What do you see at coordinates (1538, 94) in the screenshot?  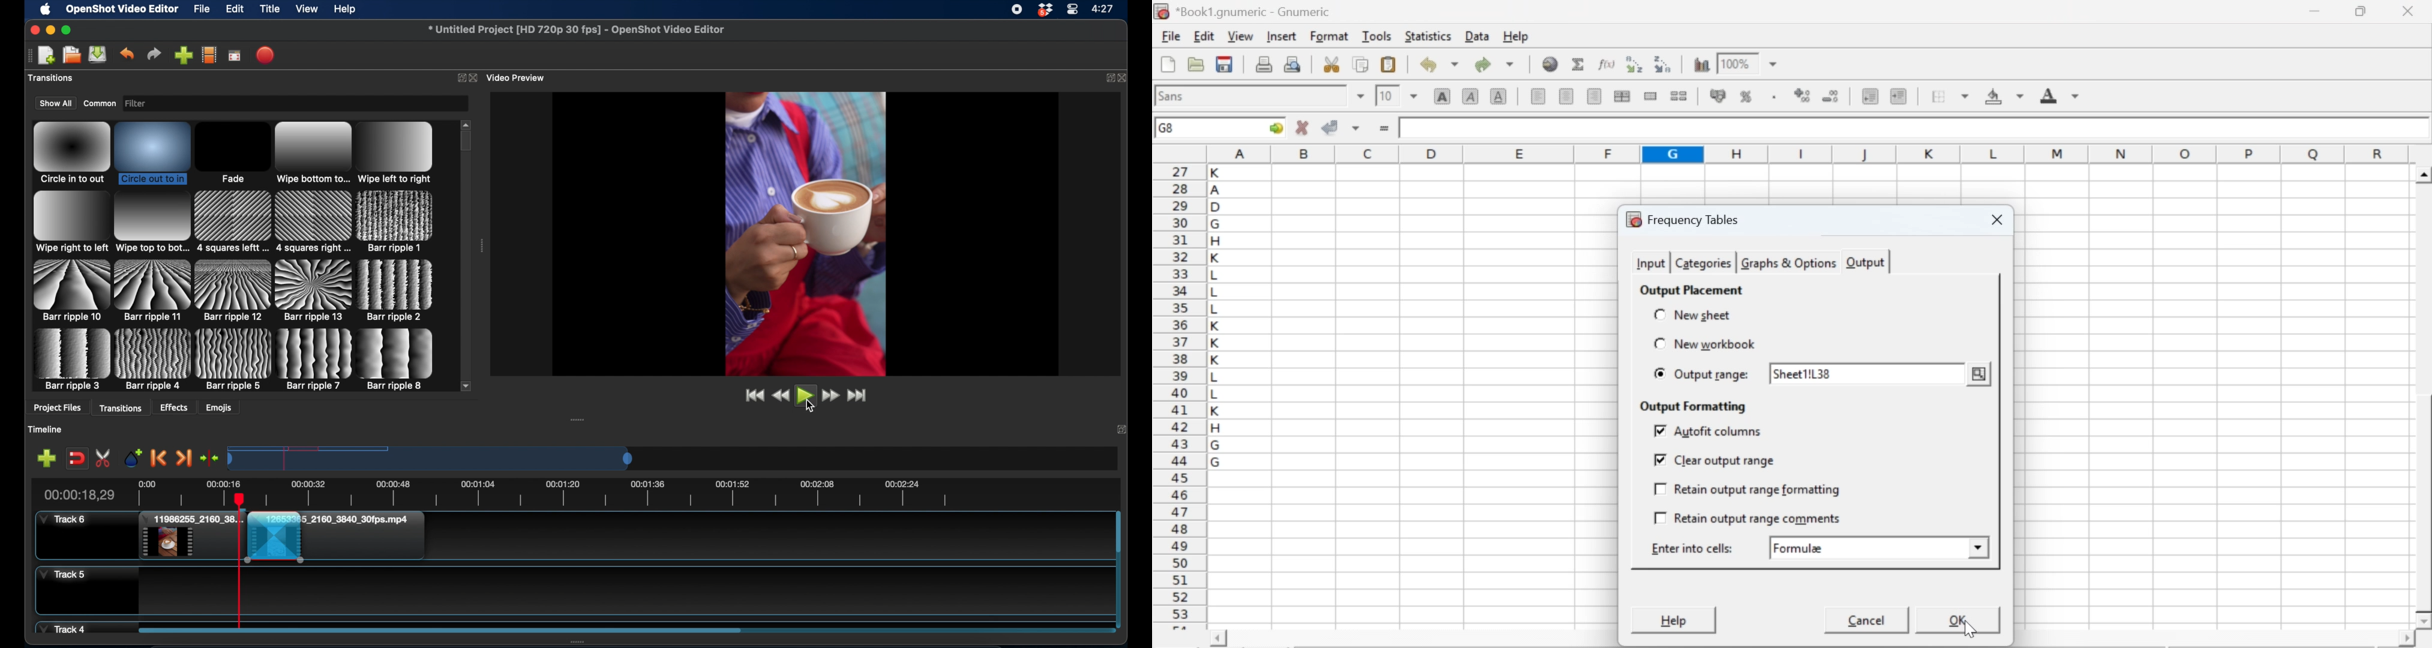 I see `align left` at bounding box center [1538, 94].